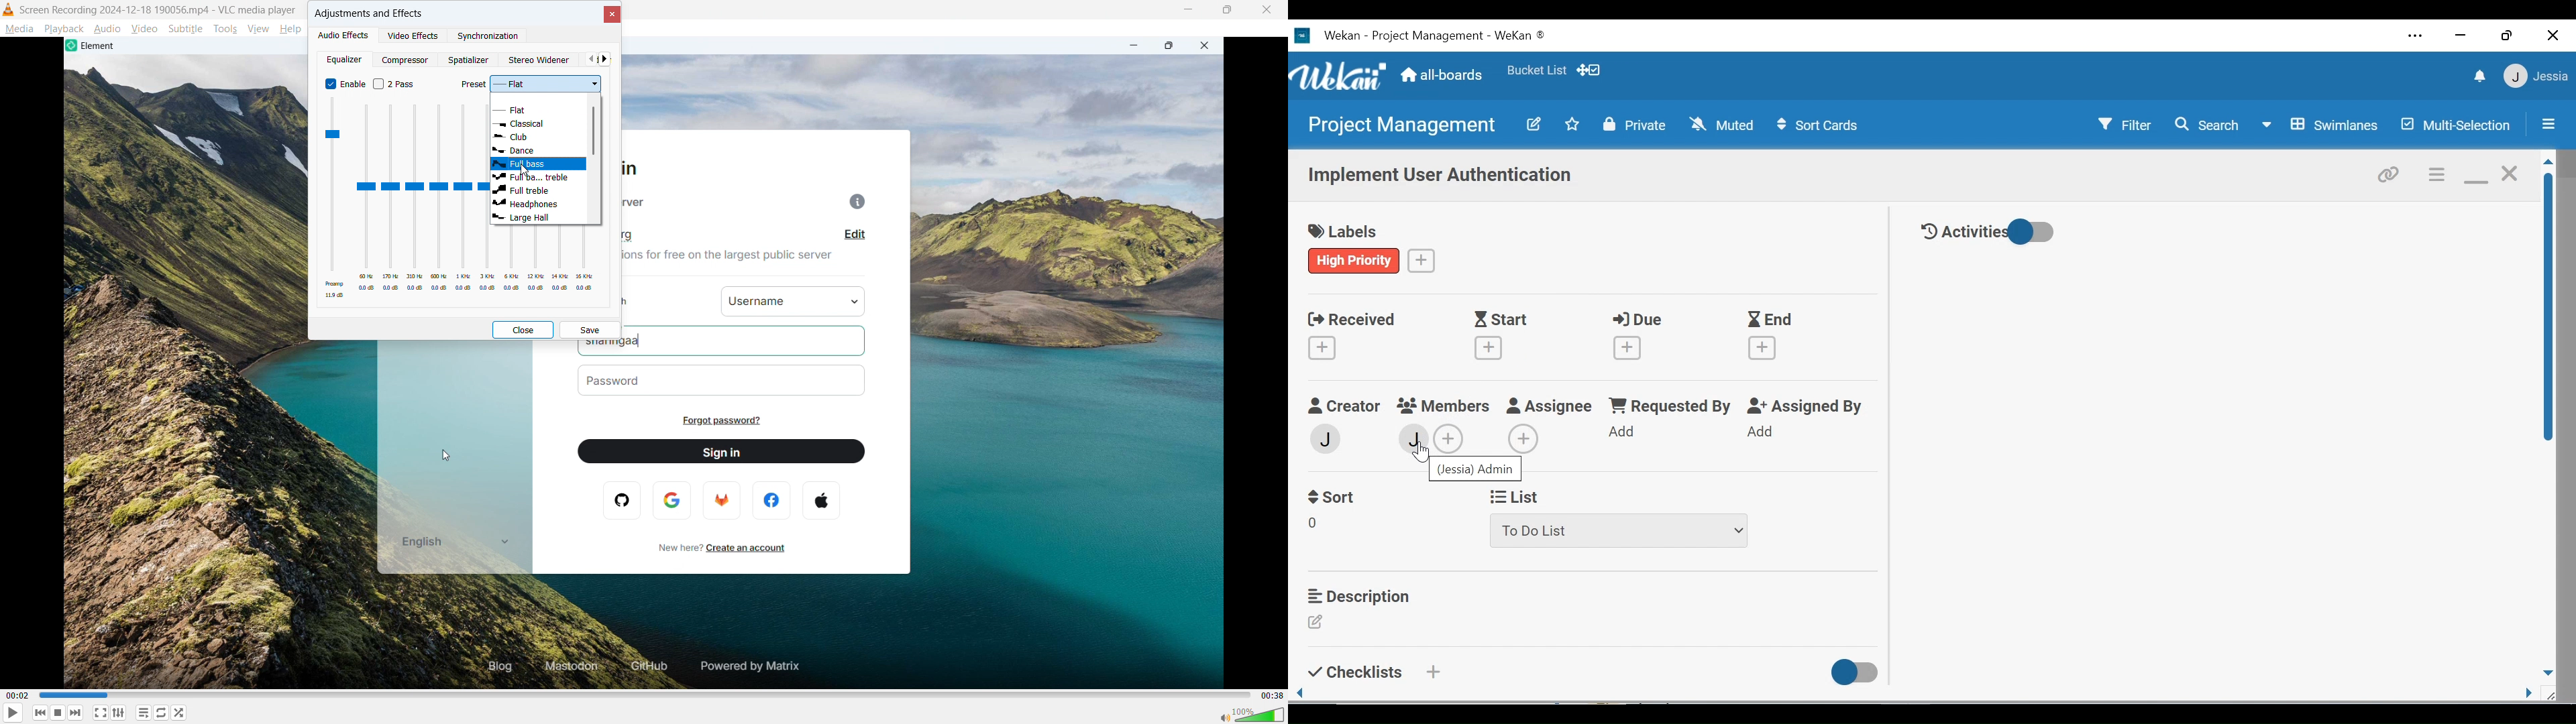  Describe the element at coordinates (183, 713) in the screenshot. I see `shuffle` at that location.